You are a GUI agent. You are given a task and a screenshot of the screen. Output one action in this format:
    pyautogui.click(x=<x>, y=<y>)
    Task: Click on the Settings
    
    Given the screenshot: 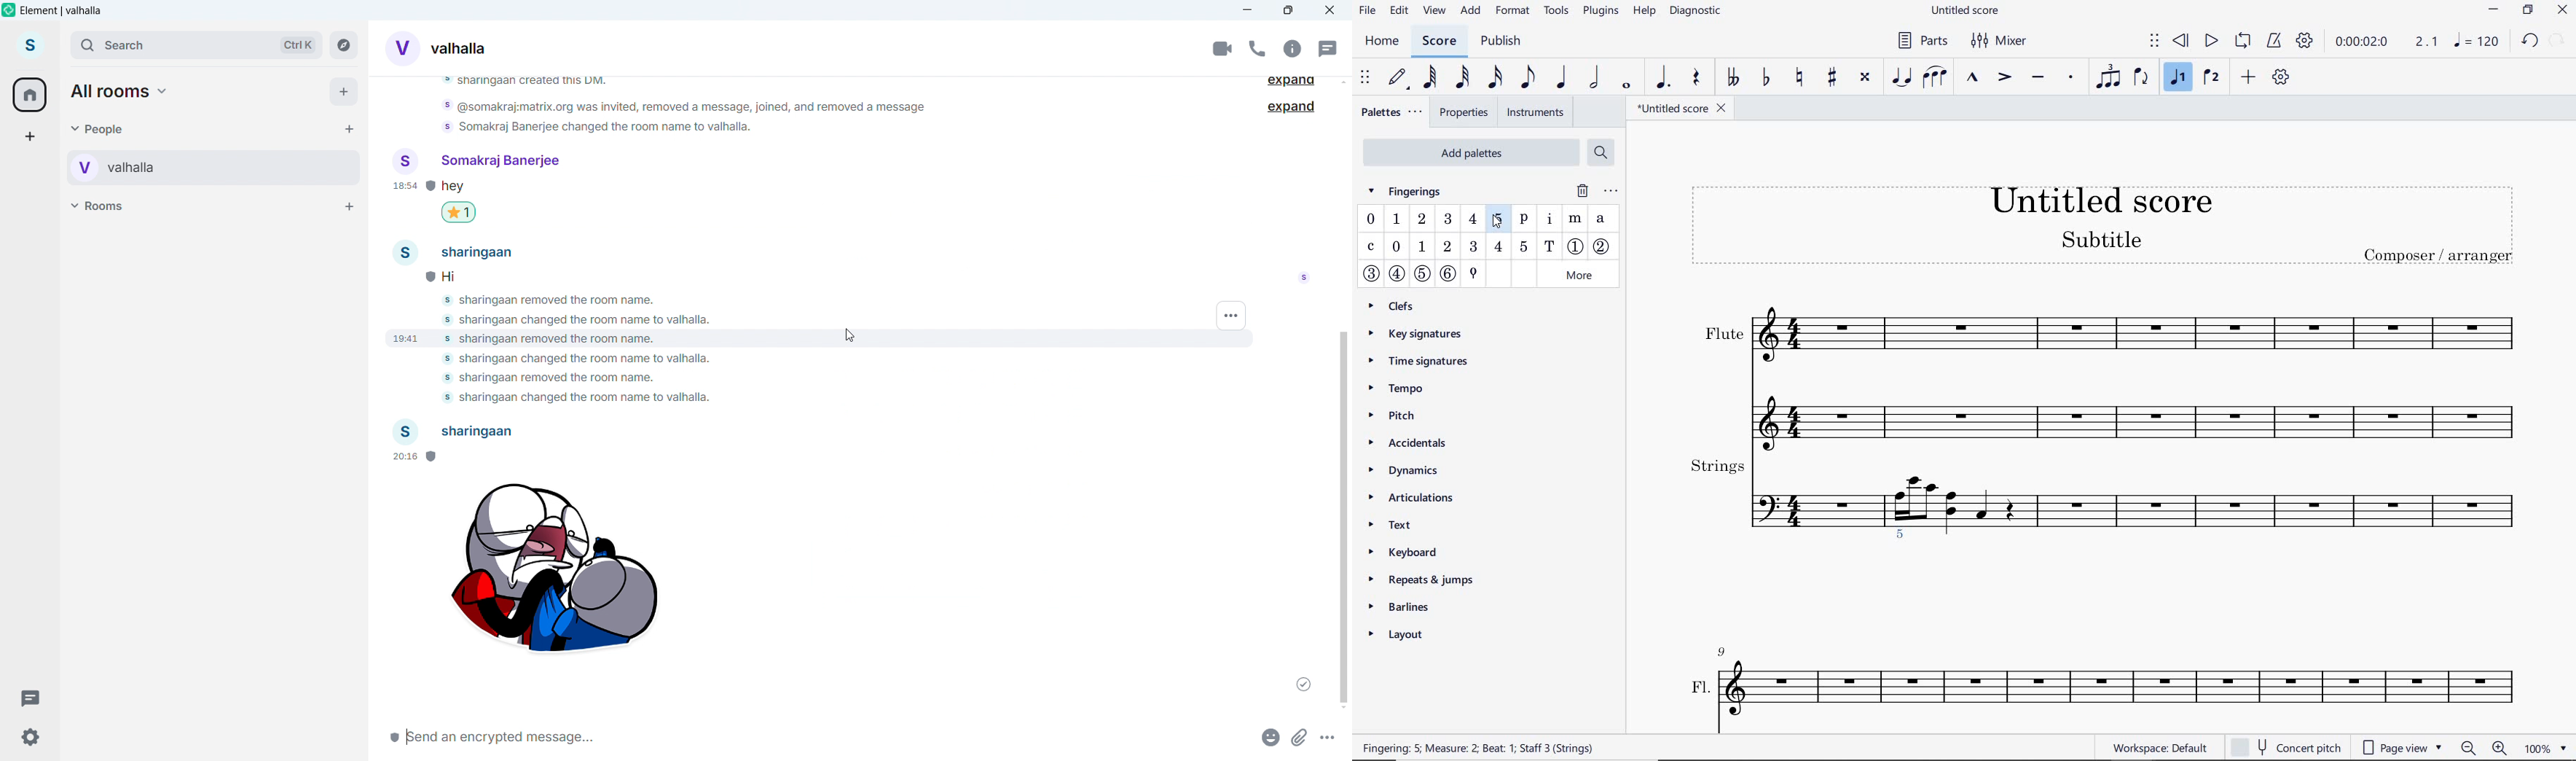 What is the action you would take?
    pyautogui.click(x=30, y=736)
    